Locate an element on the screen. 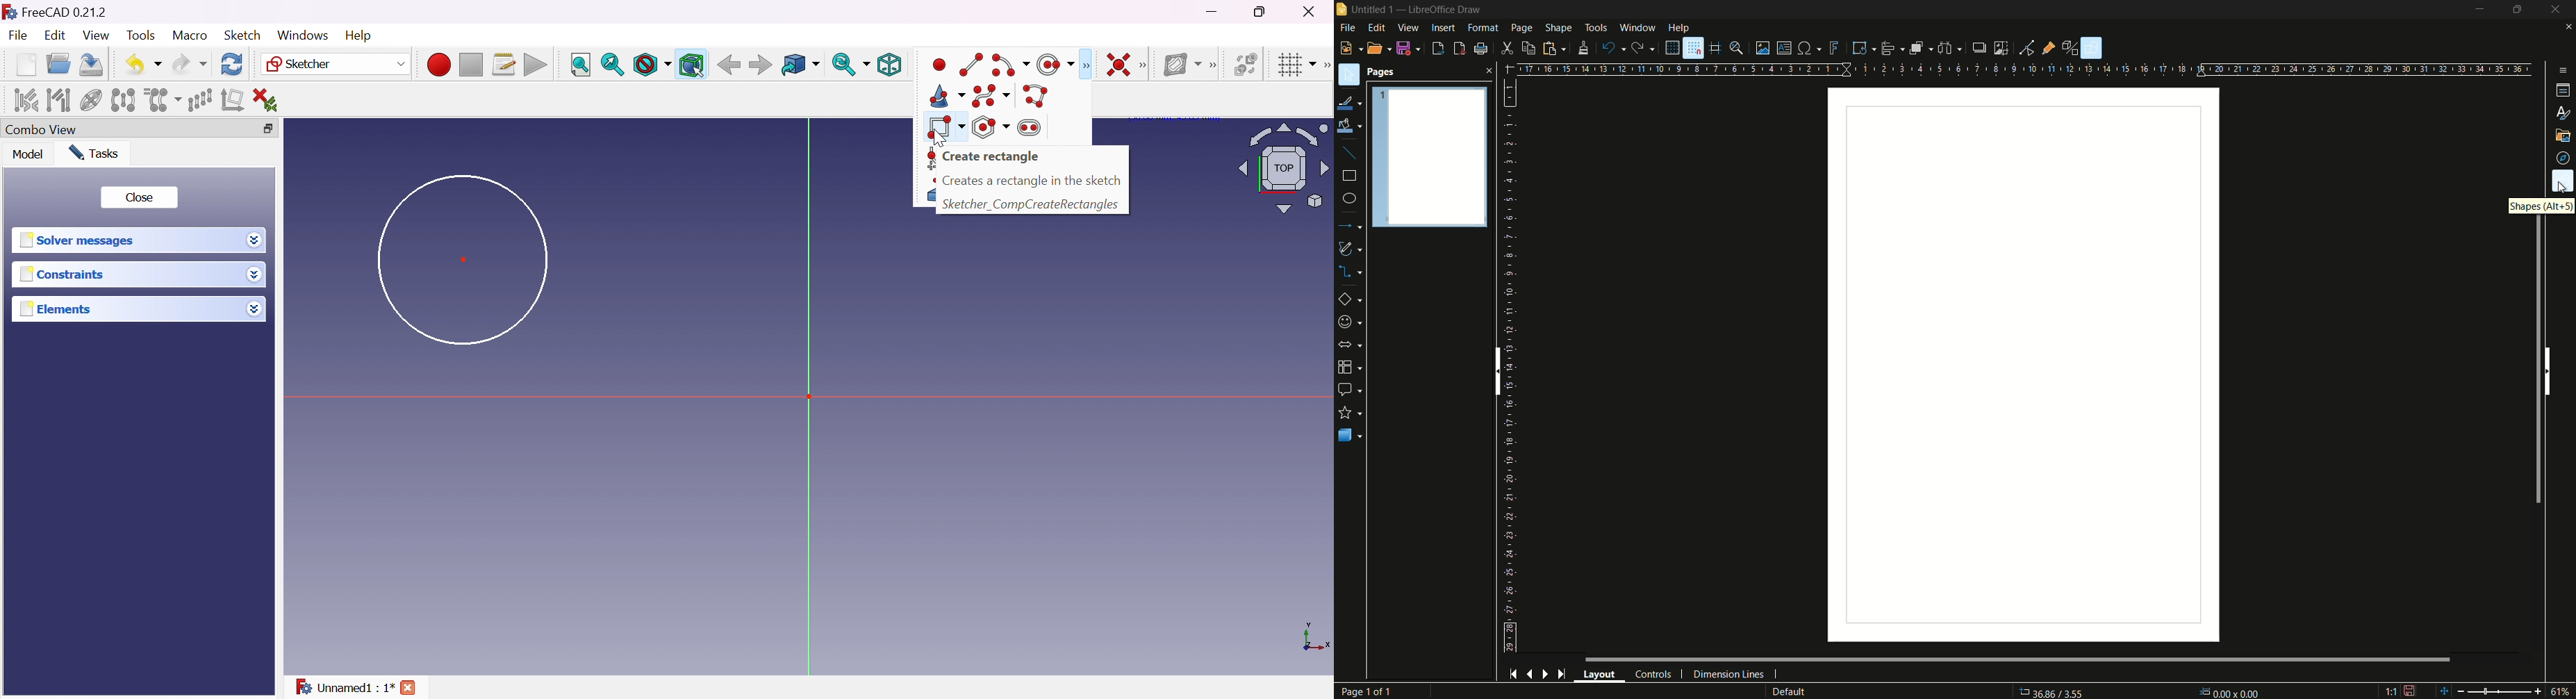 Image resolution: width=2576 pixels, height=700 pixels. new file is located at coordinates (1349, 49).